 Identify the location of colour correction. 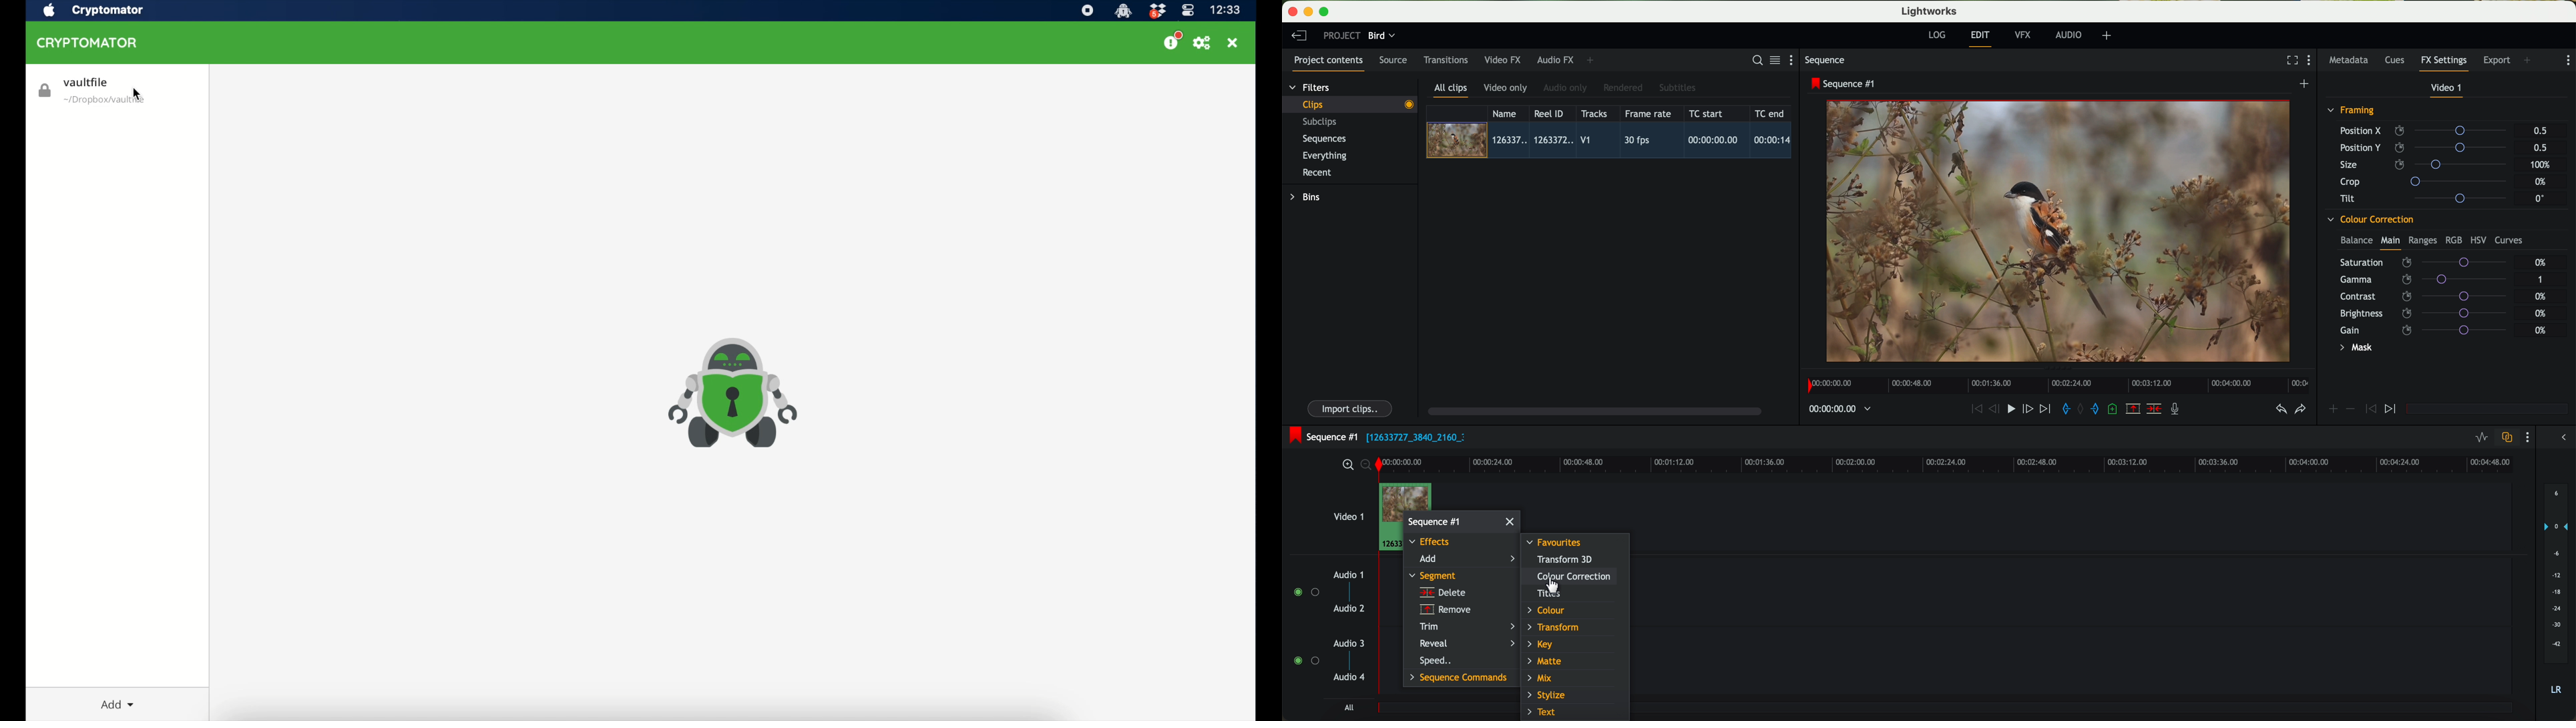
(2369, 220).